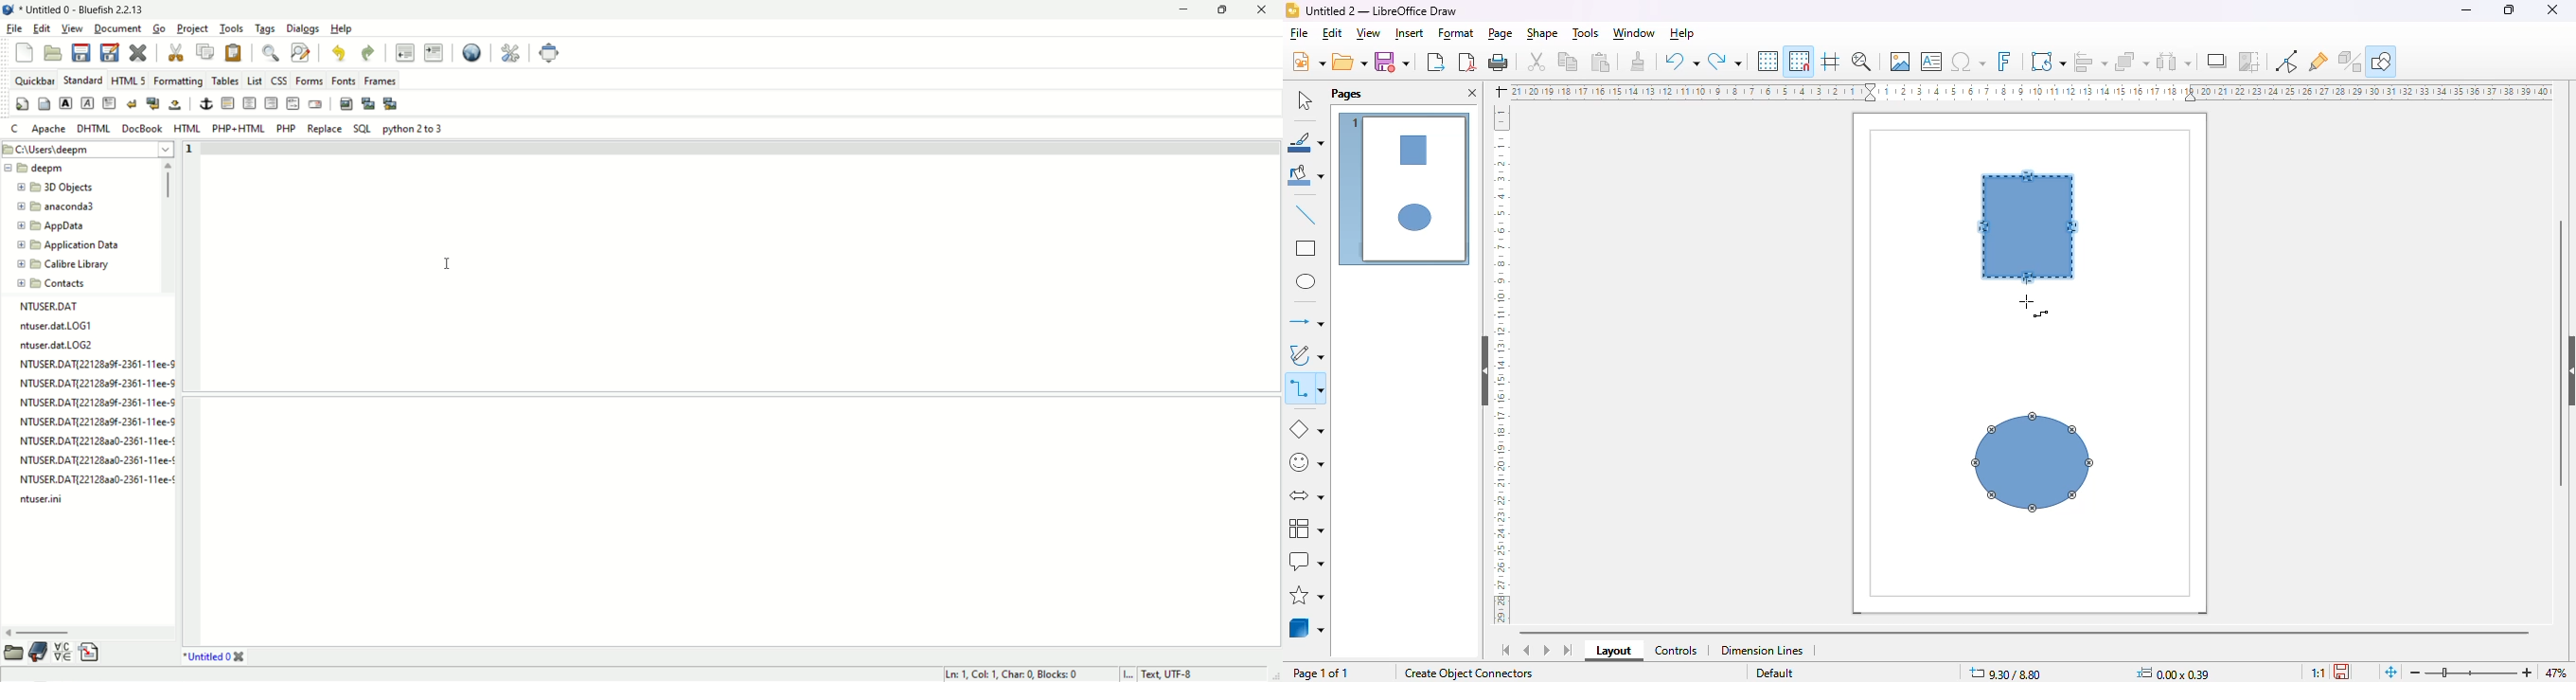 The image size is (2576, 700). I want to click on page 1, so click(1405, 190).